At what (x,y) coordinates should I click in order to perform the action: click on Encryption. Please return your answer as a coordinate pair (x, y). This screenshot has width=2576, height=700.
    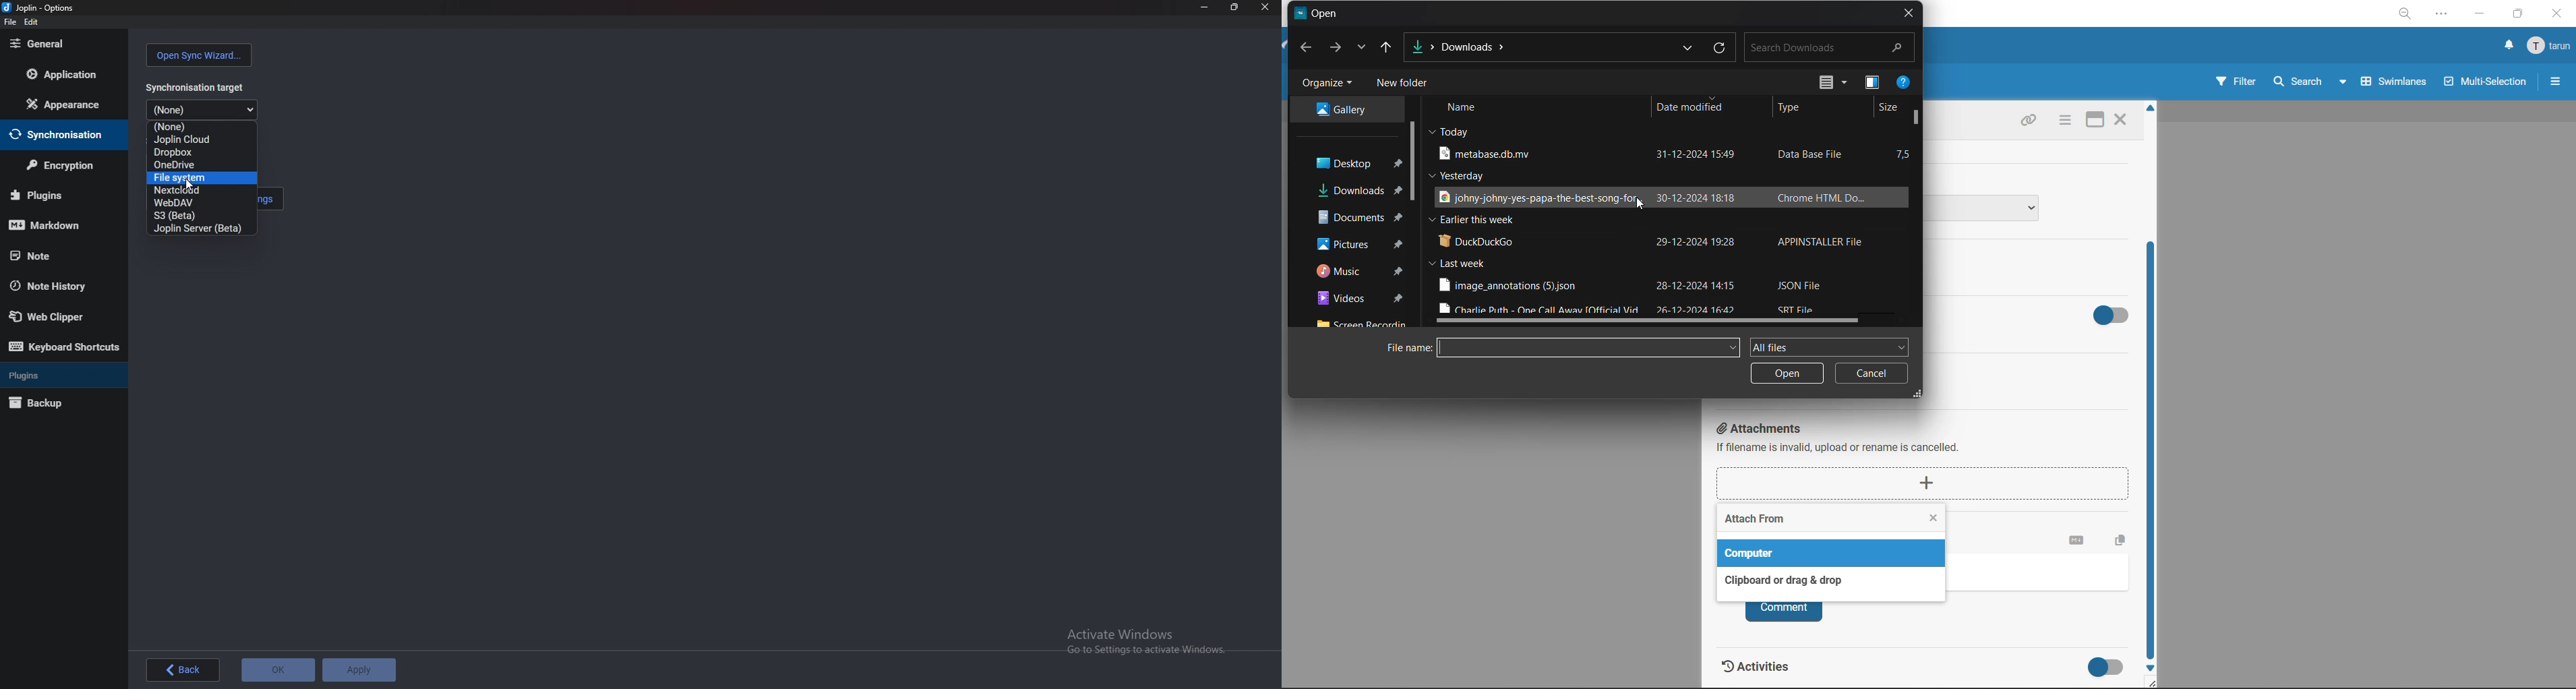
    Looking at the image, I should click on (60, 166).